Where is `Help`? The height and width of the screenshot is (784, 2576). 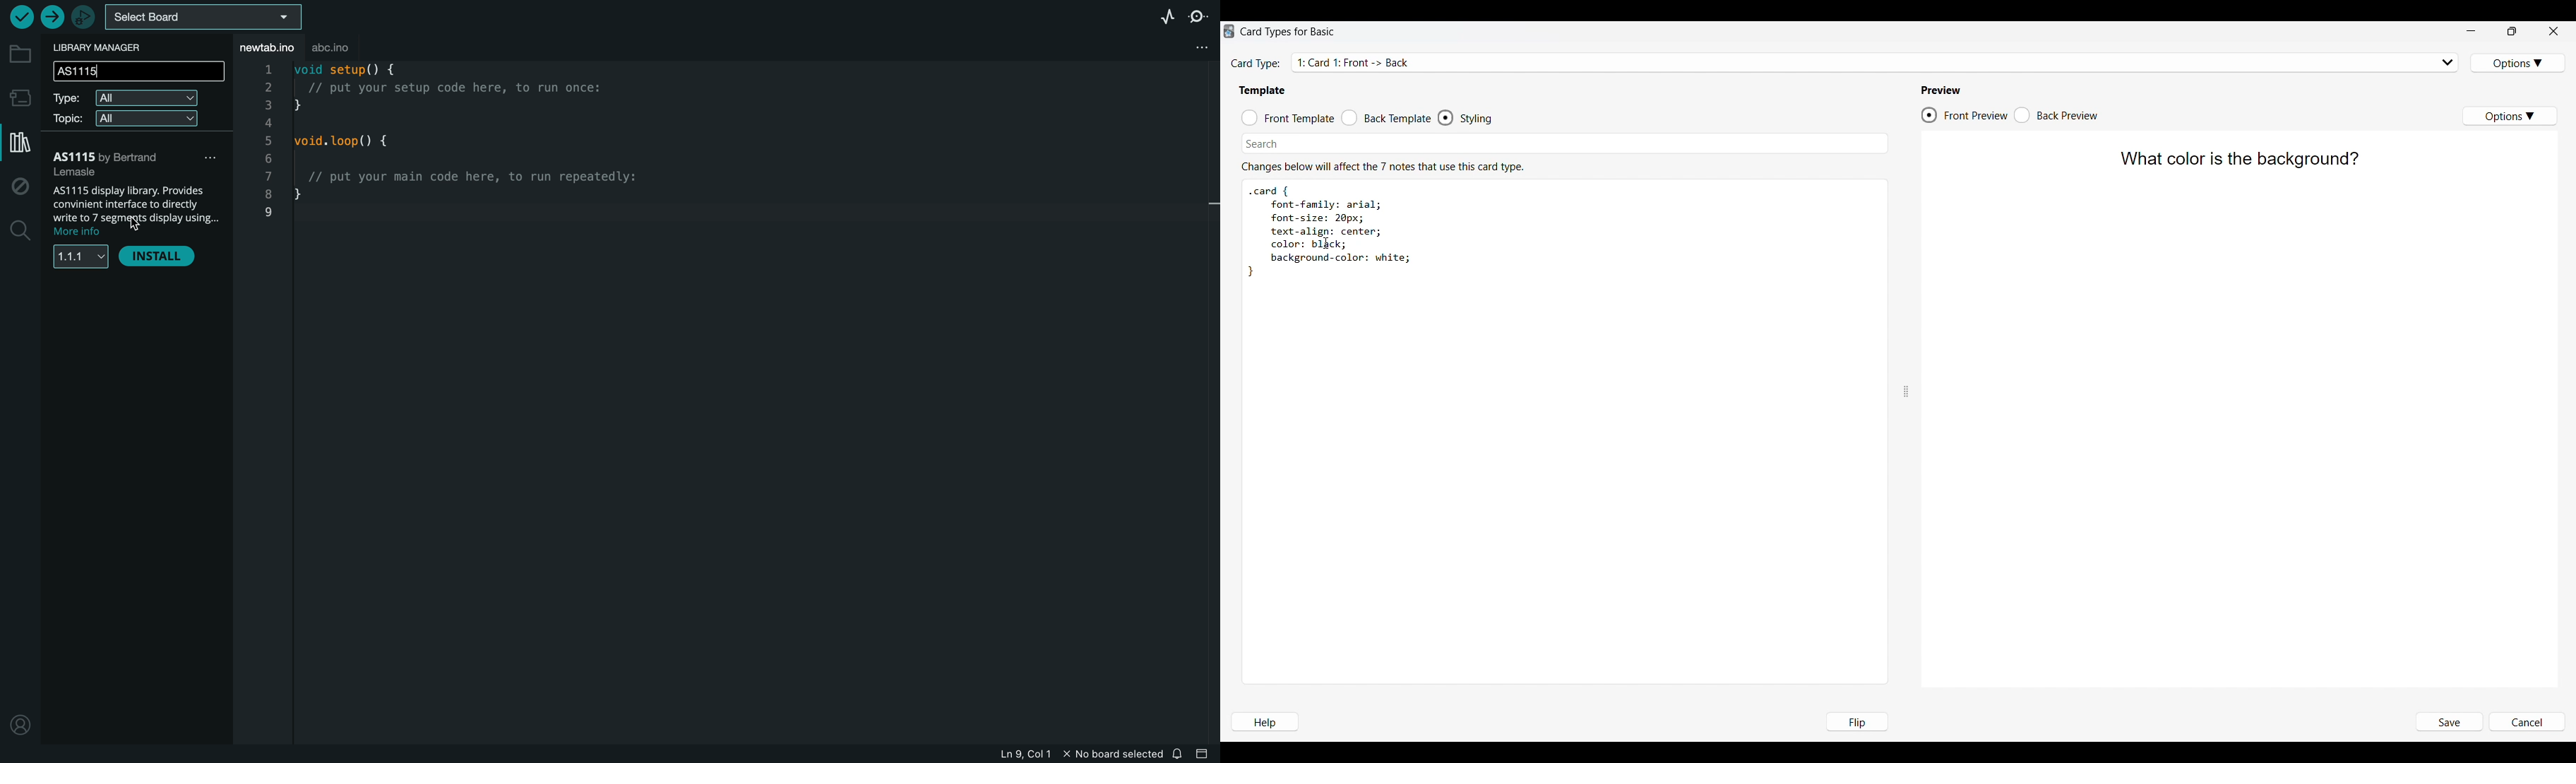
Help is located at coordinates (1264, 722).